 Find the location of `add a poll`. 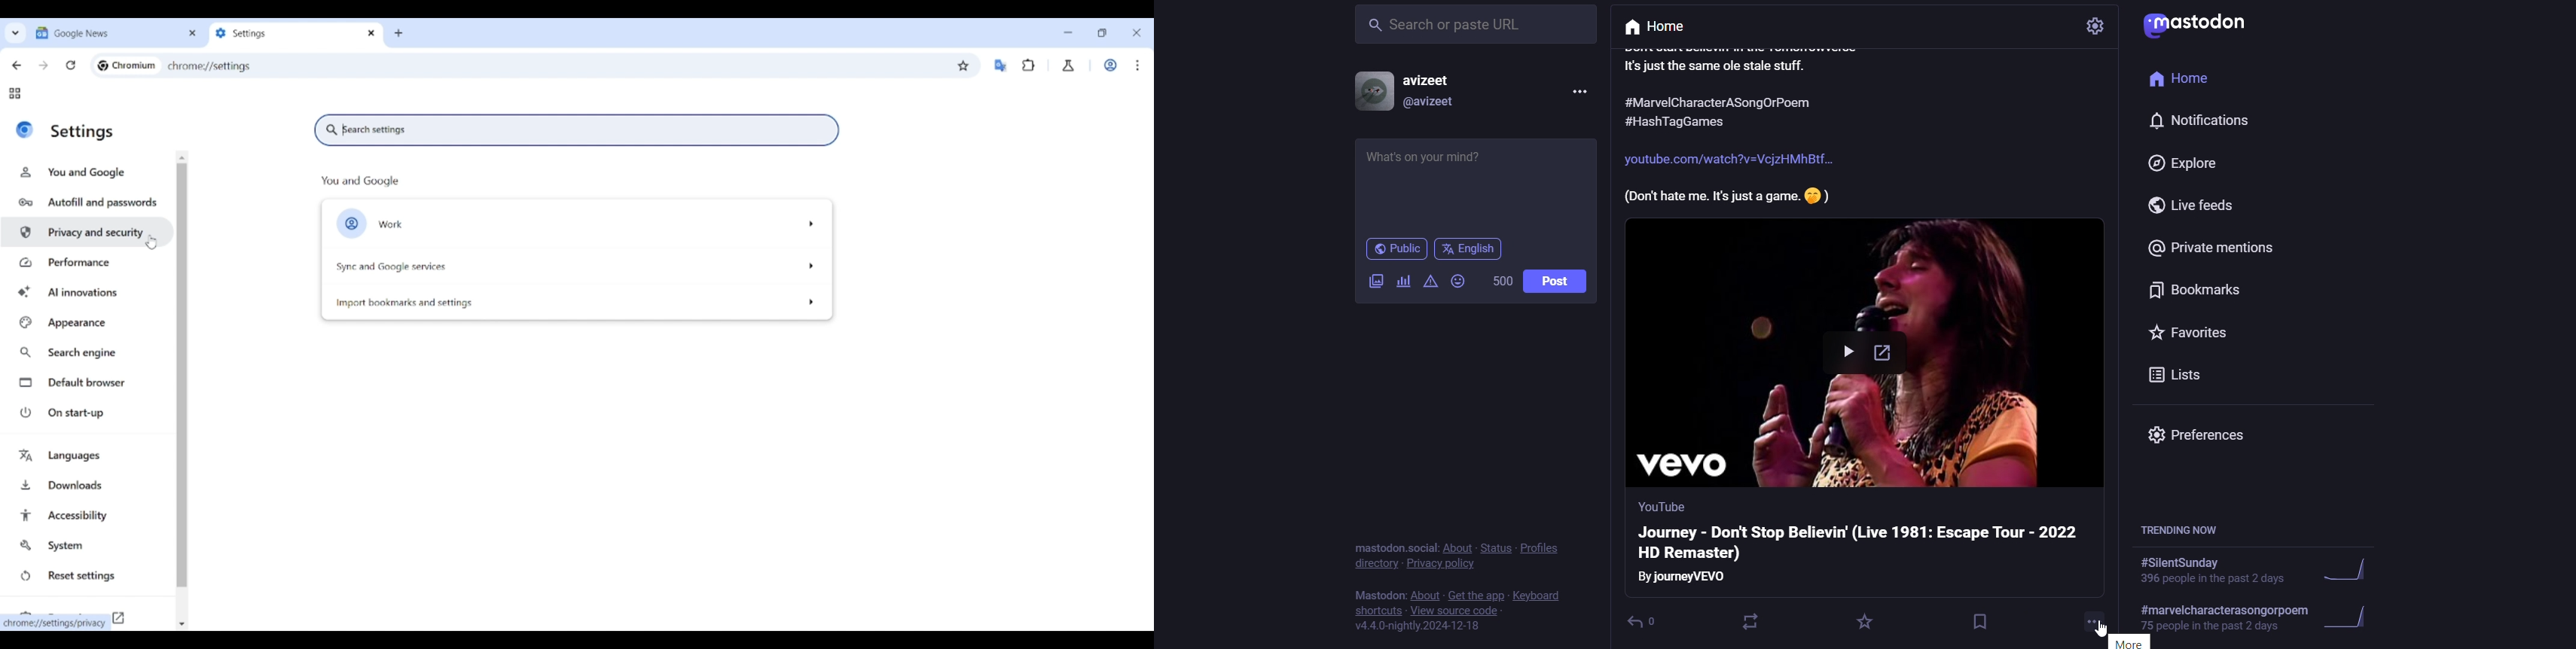

add a poll is located at coordinates (1404, 282).